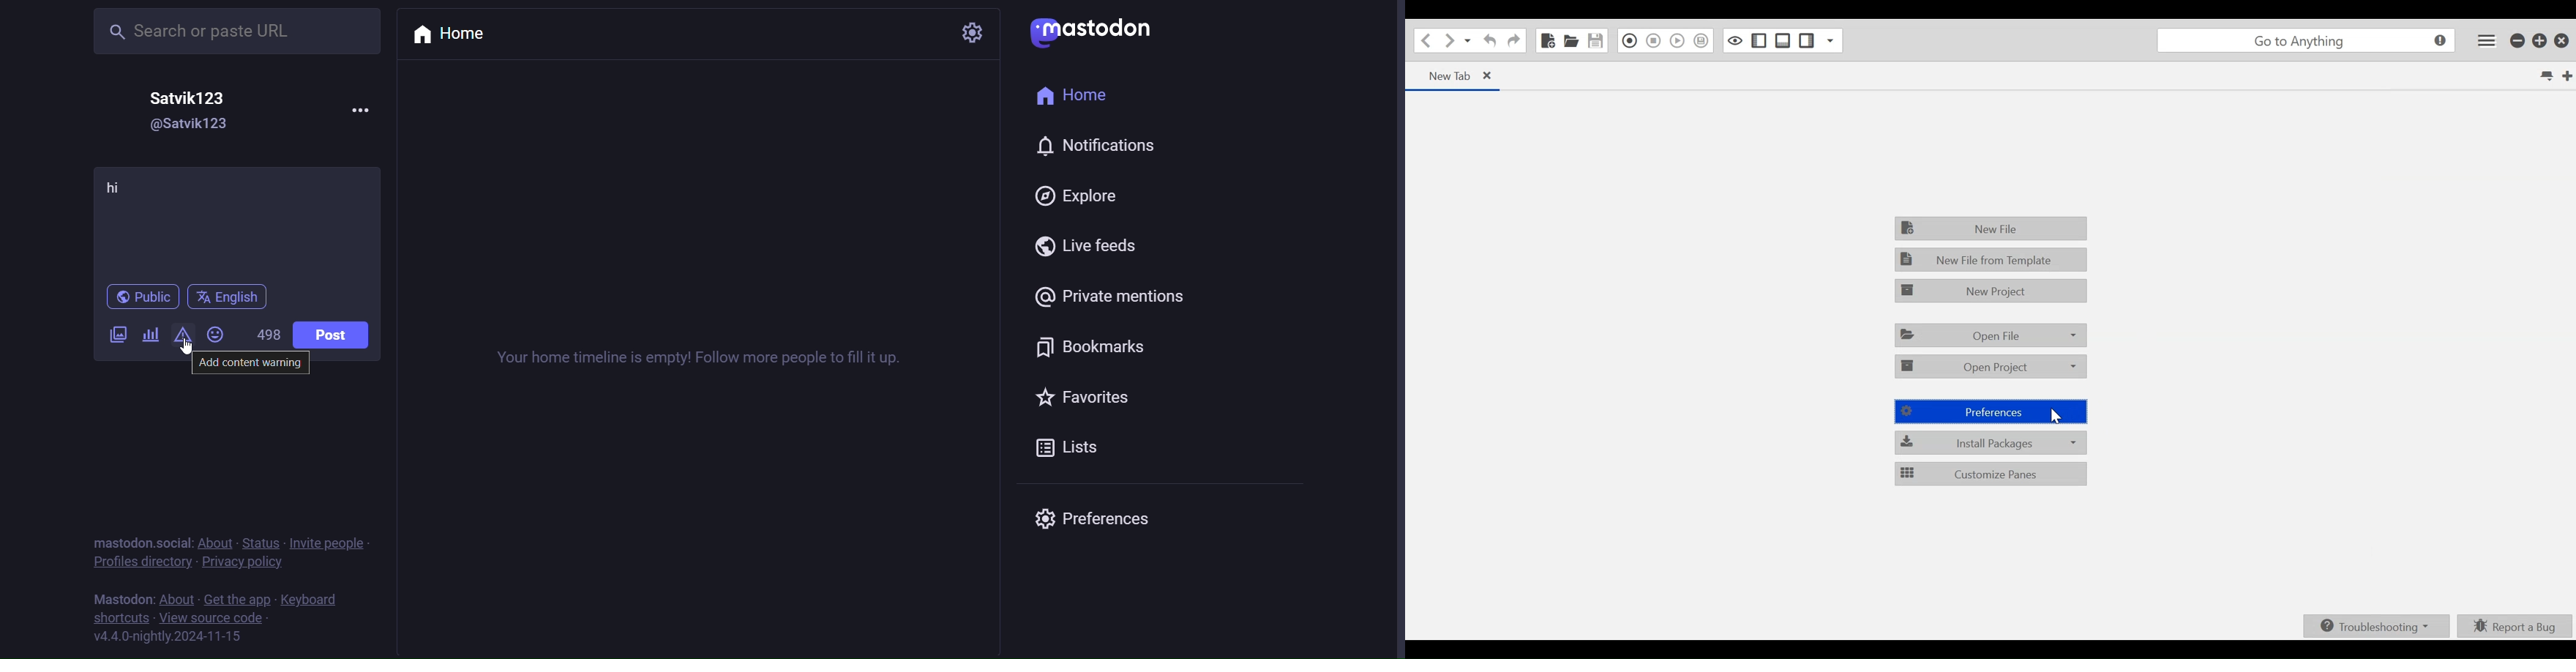  Describe the element at coordinates (352, 108) in the screenshot. I see `more` at that location.